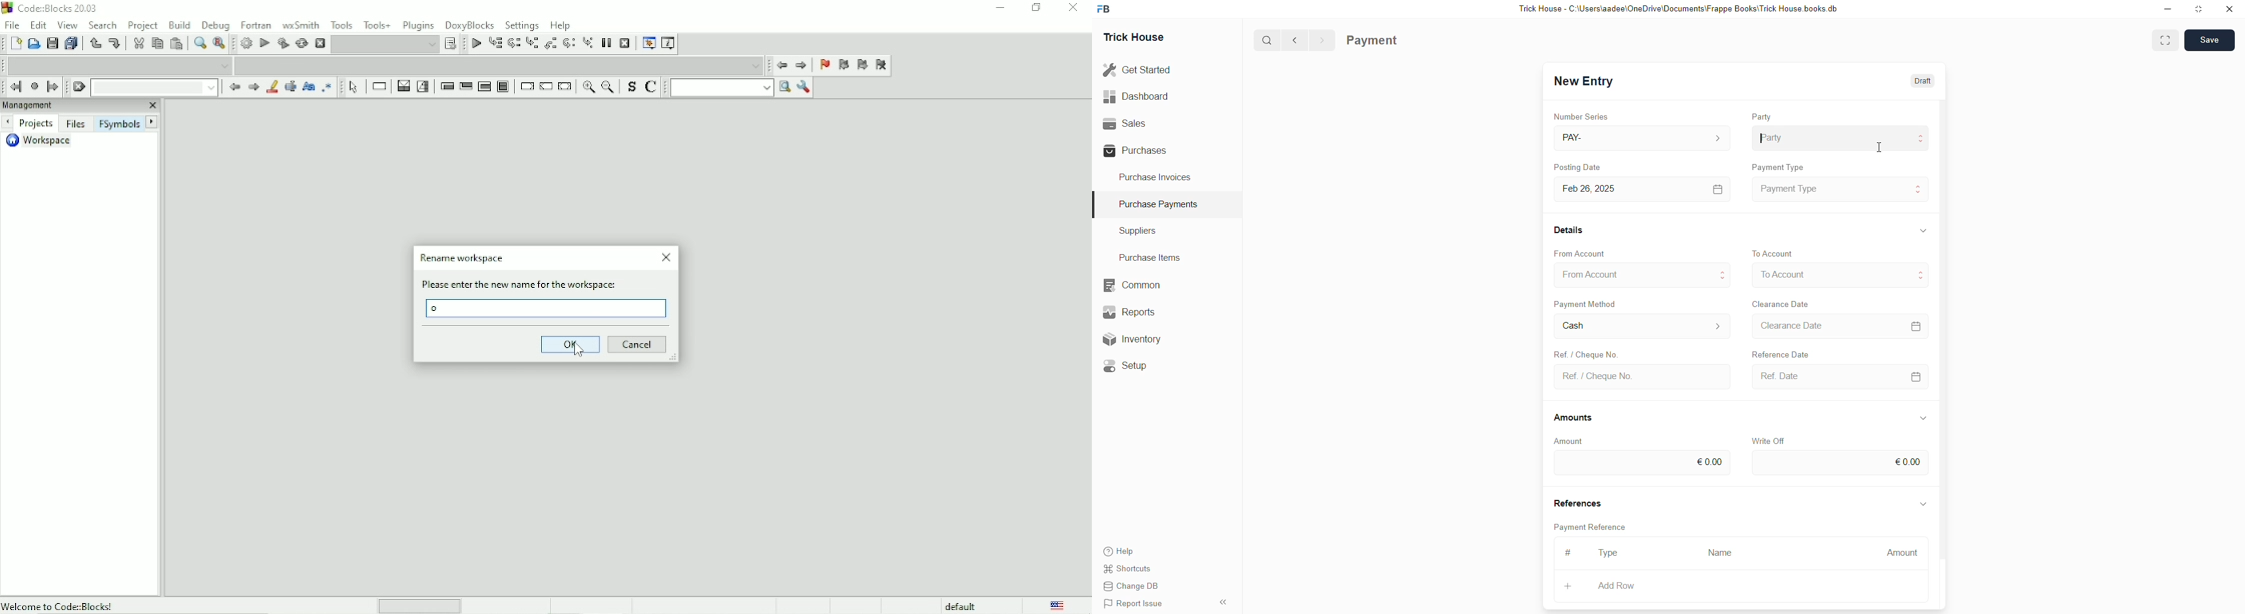 The width and height of the screenshot is (2268, 616). What do you see at coordinates (34, 44) in the screenshot?
I see `Open` at bounding box center [34, 44].